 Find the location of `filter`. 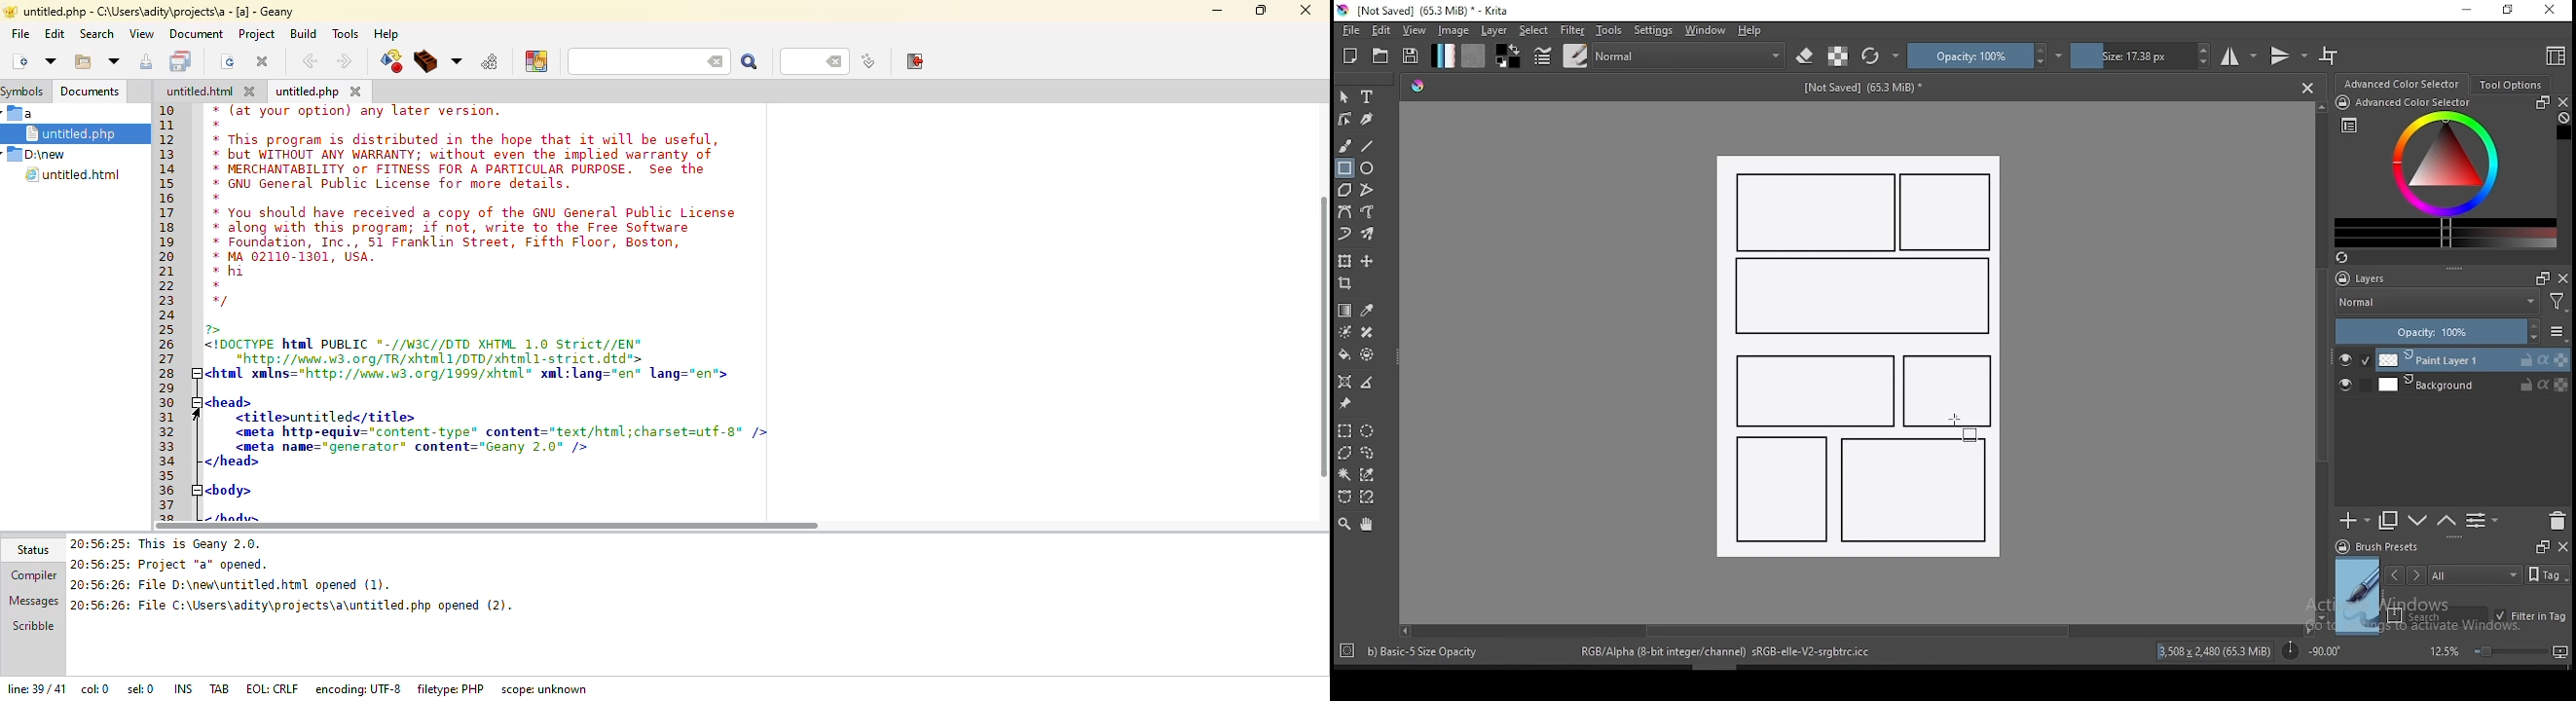

filter is located at coordinates (1571, 30).